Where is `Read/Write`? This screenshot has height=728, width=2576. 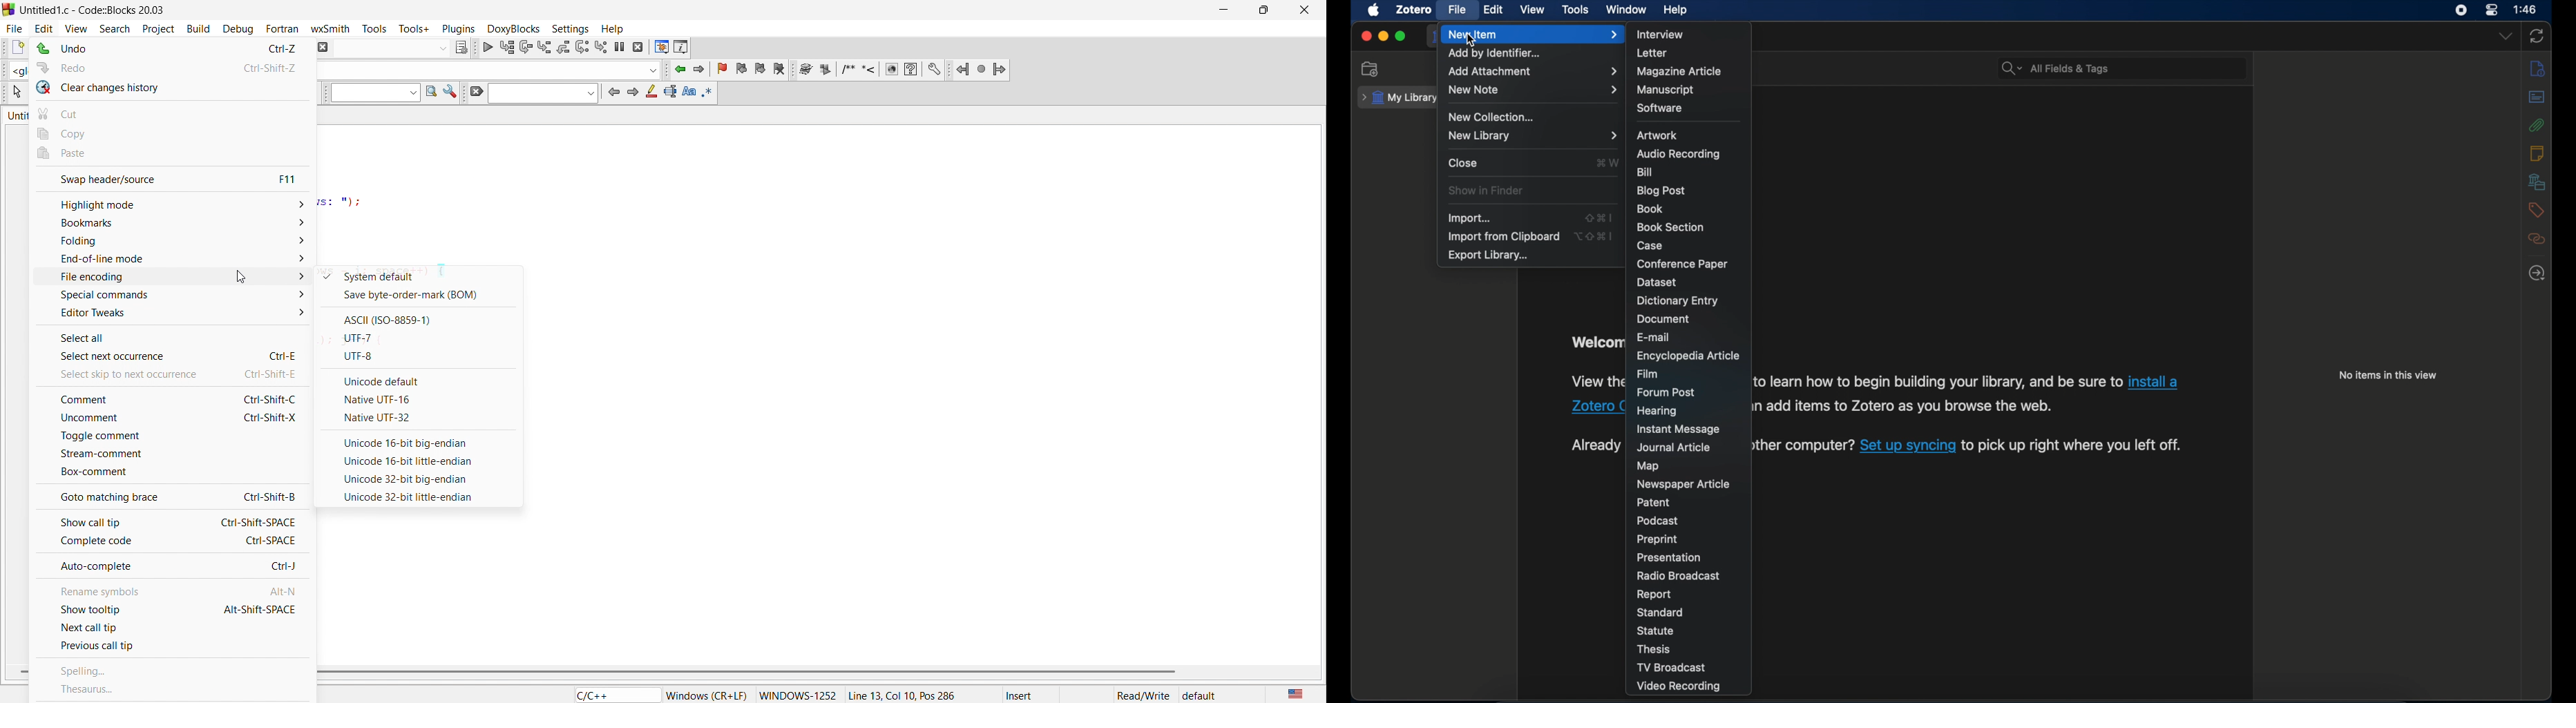
Read/Write is located at coordinates (1143, 695).